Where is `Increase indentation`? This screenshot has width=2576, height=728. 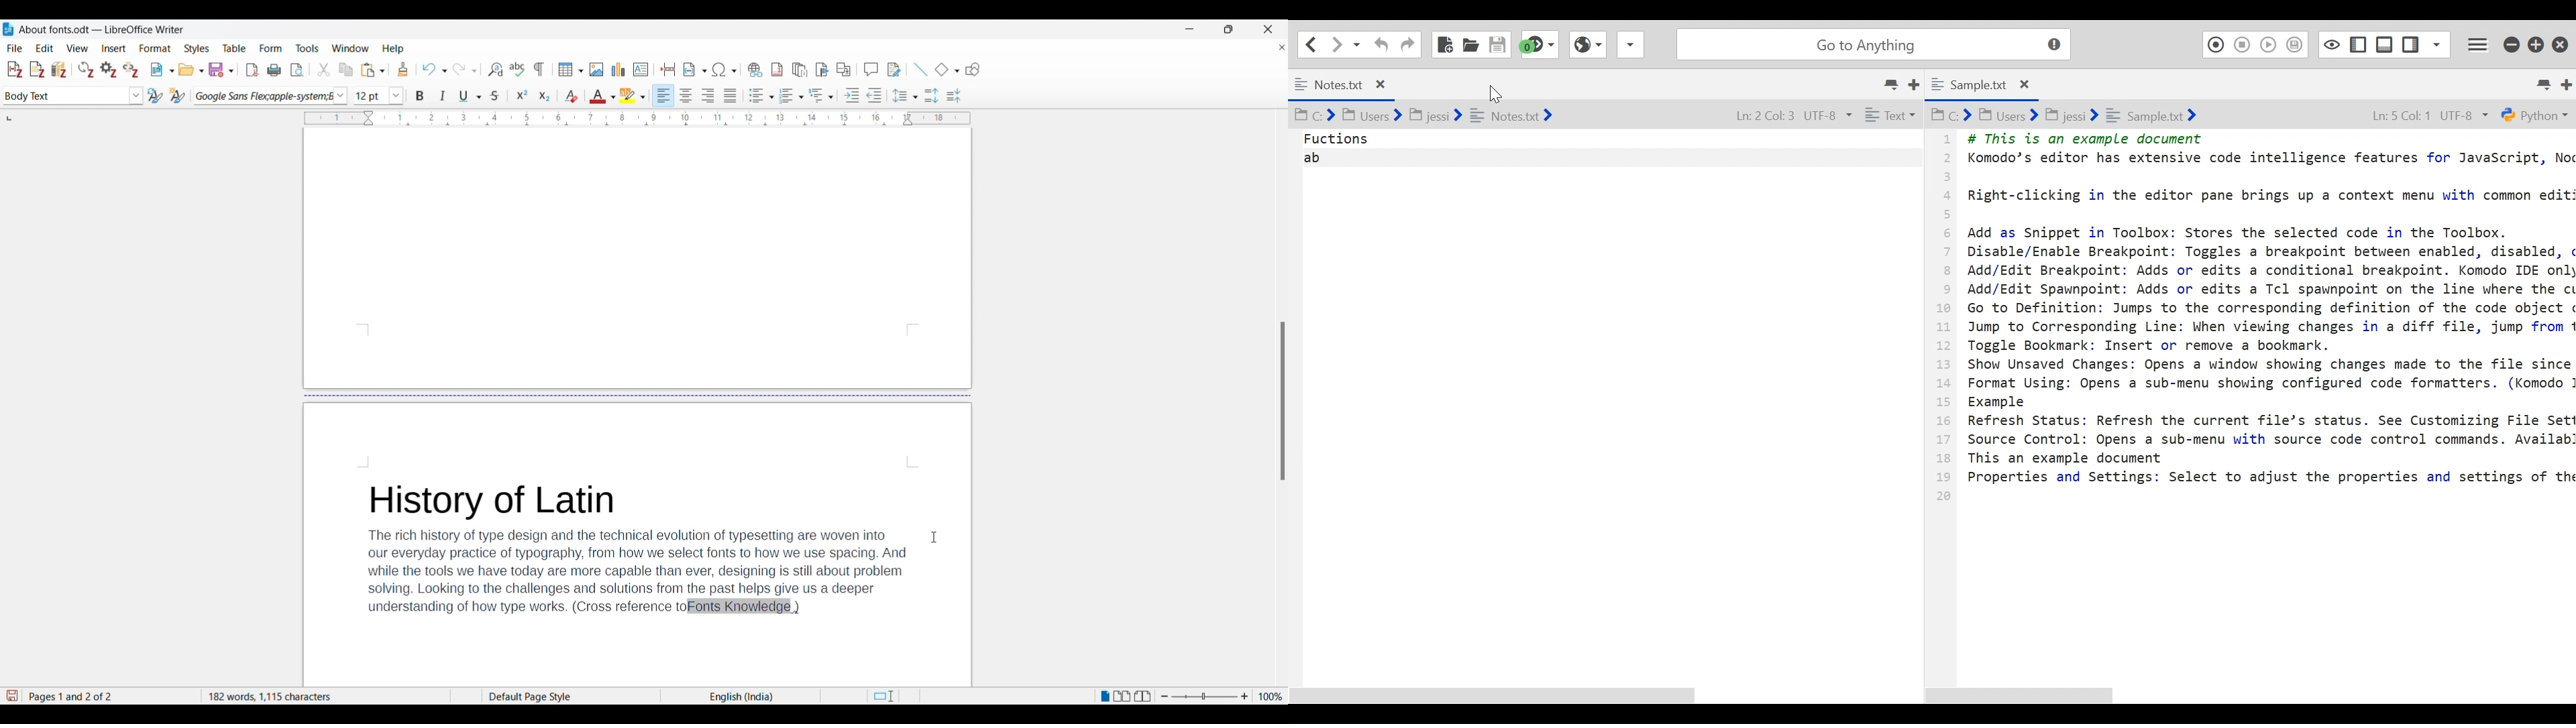
Increase indentation is located at coordinates (852, 95).